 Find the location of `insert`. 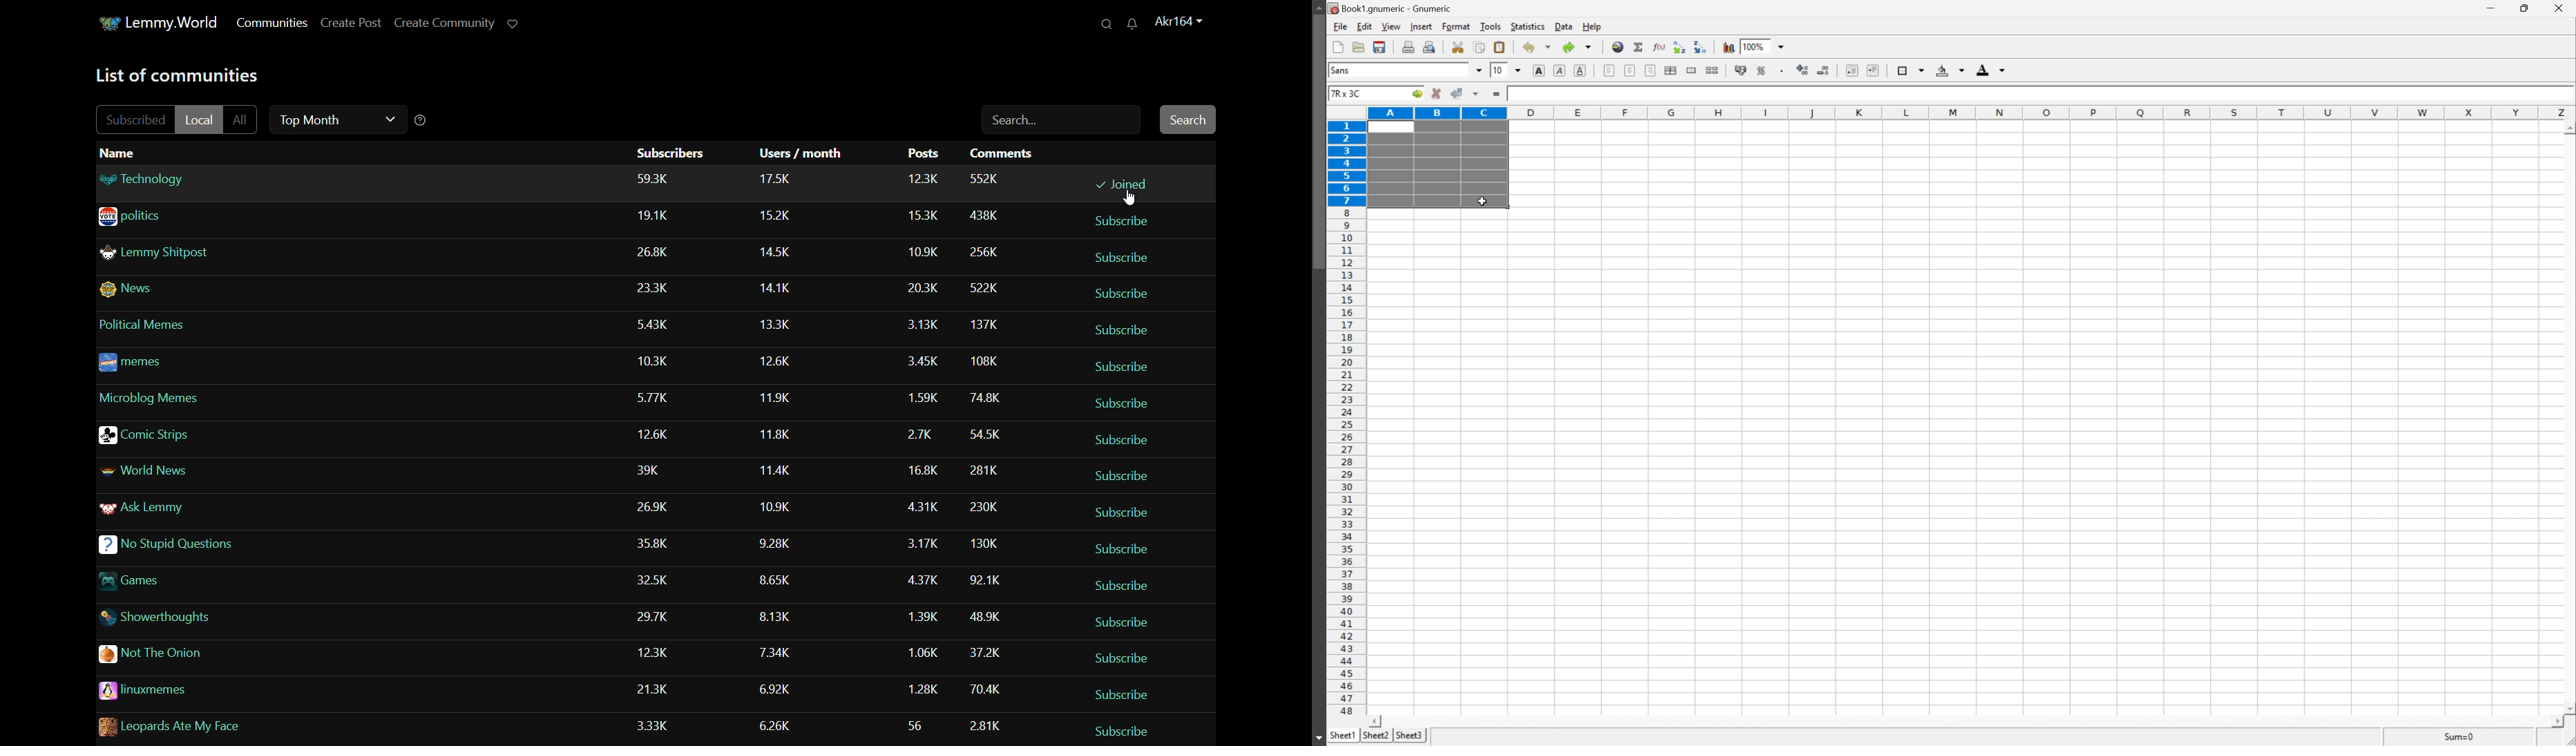

insert is located at coordinates (1421, 27).